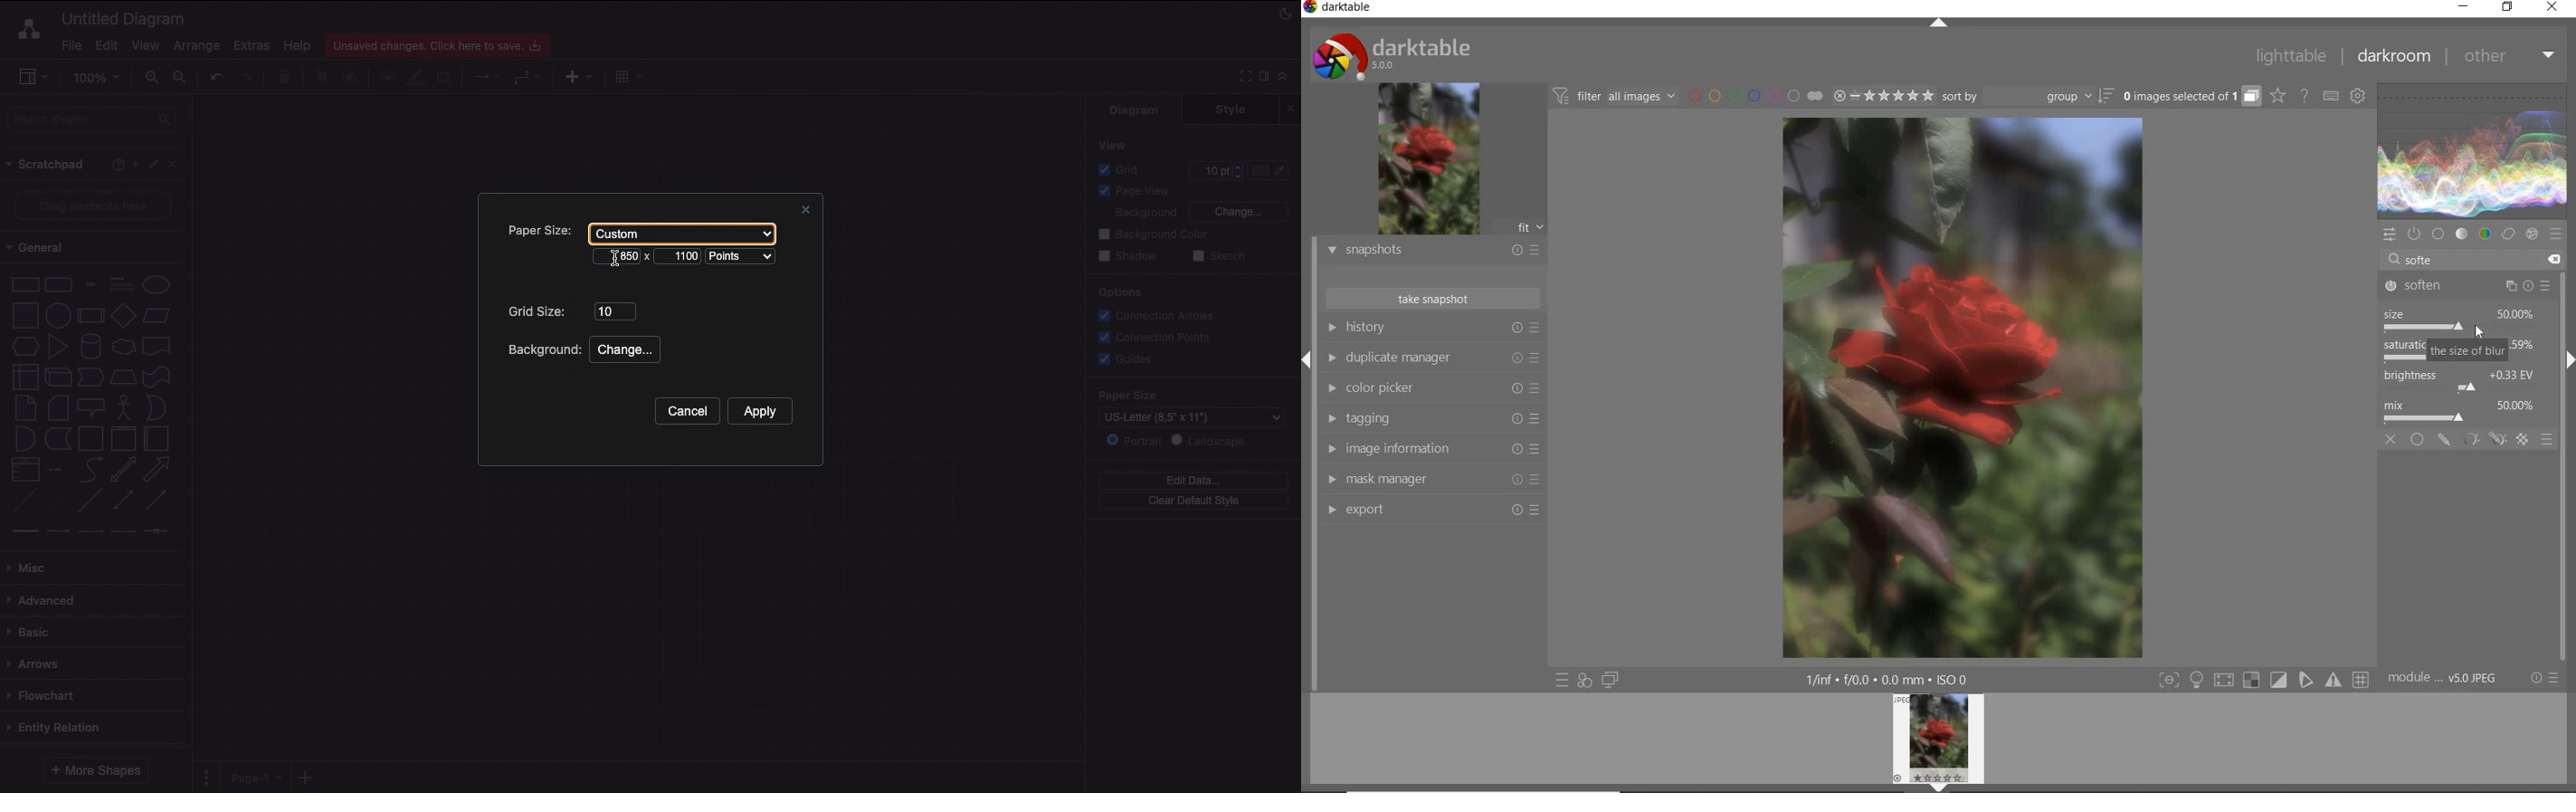 The image size is (2576, 812). What do you see at coordinates (613, 257) in the screenshot?
I see `Cursor` at bounding box center [613, 257].